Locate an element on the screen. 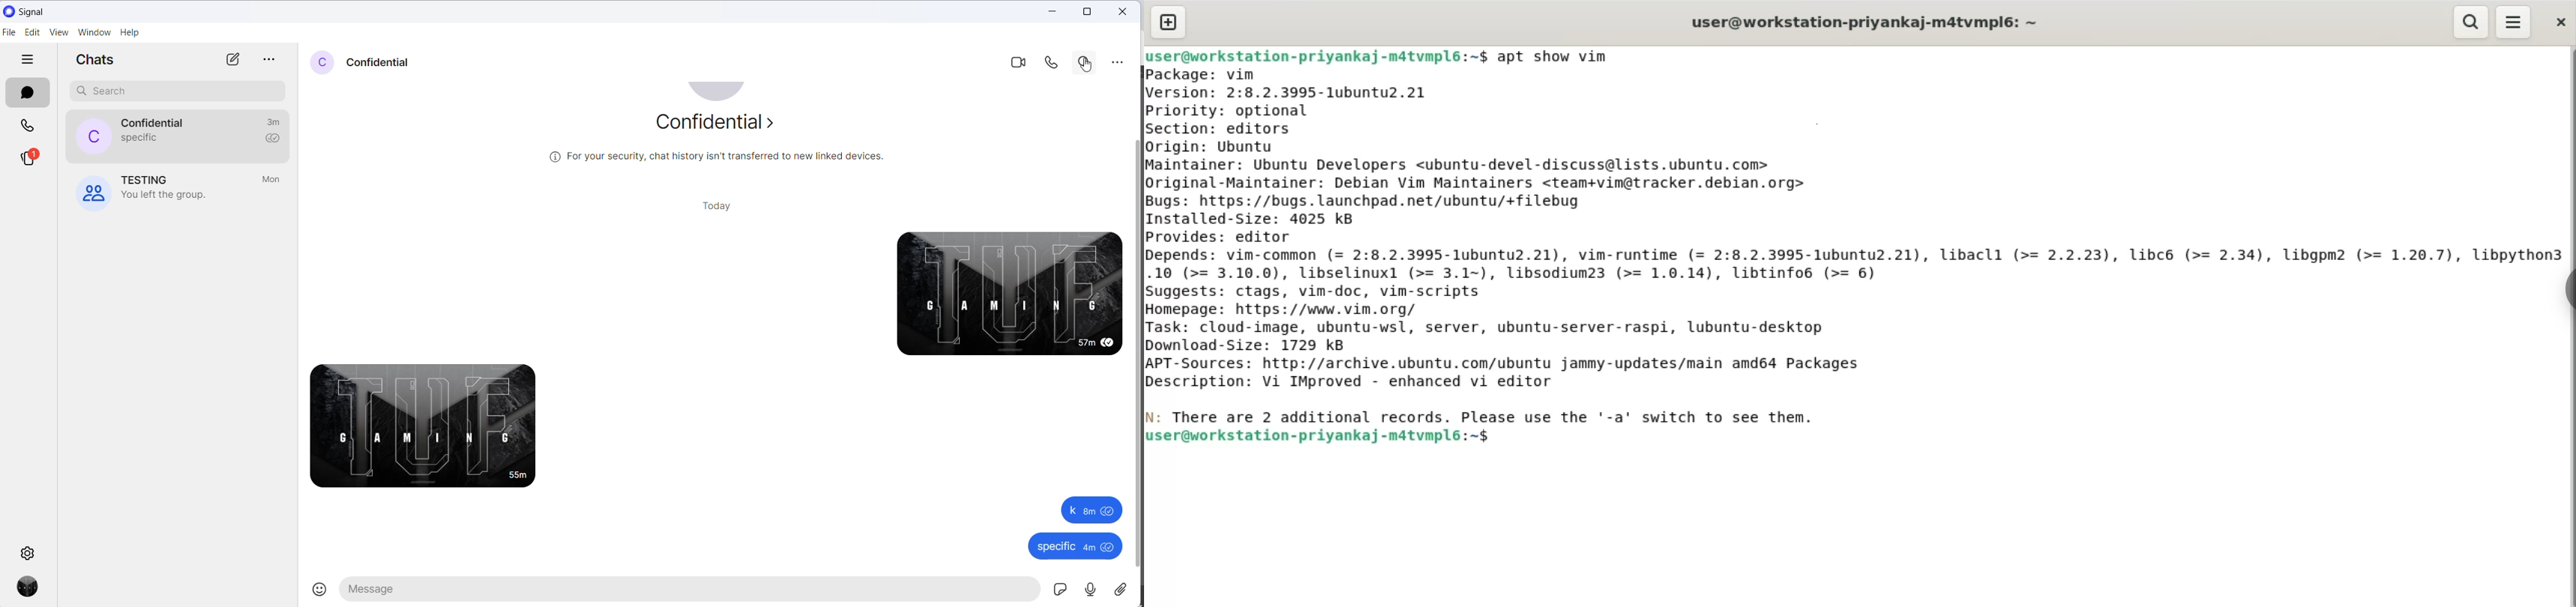 The image size is (2576, 616). k is located at coordinates (1077, 505).